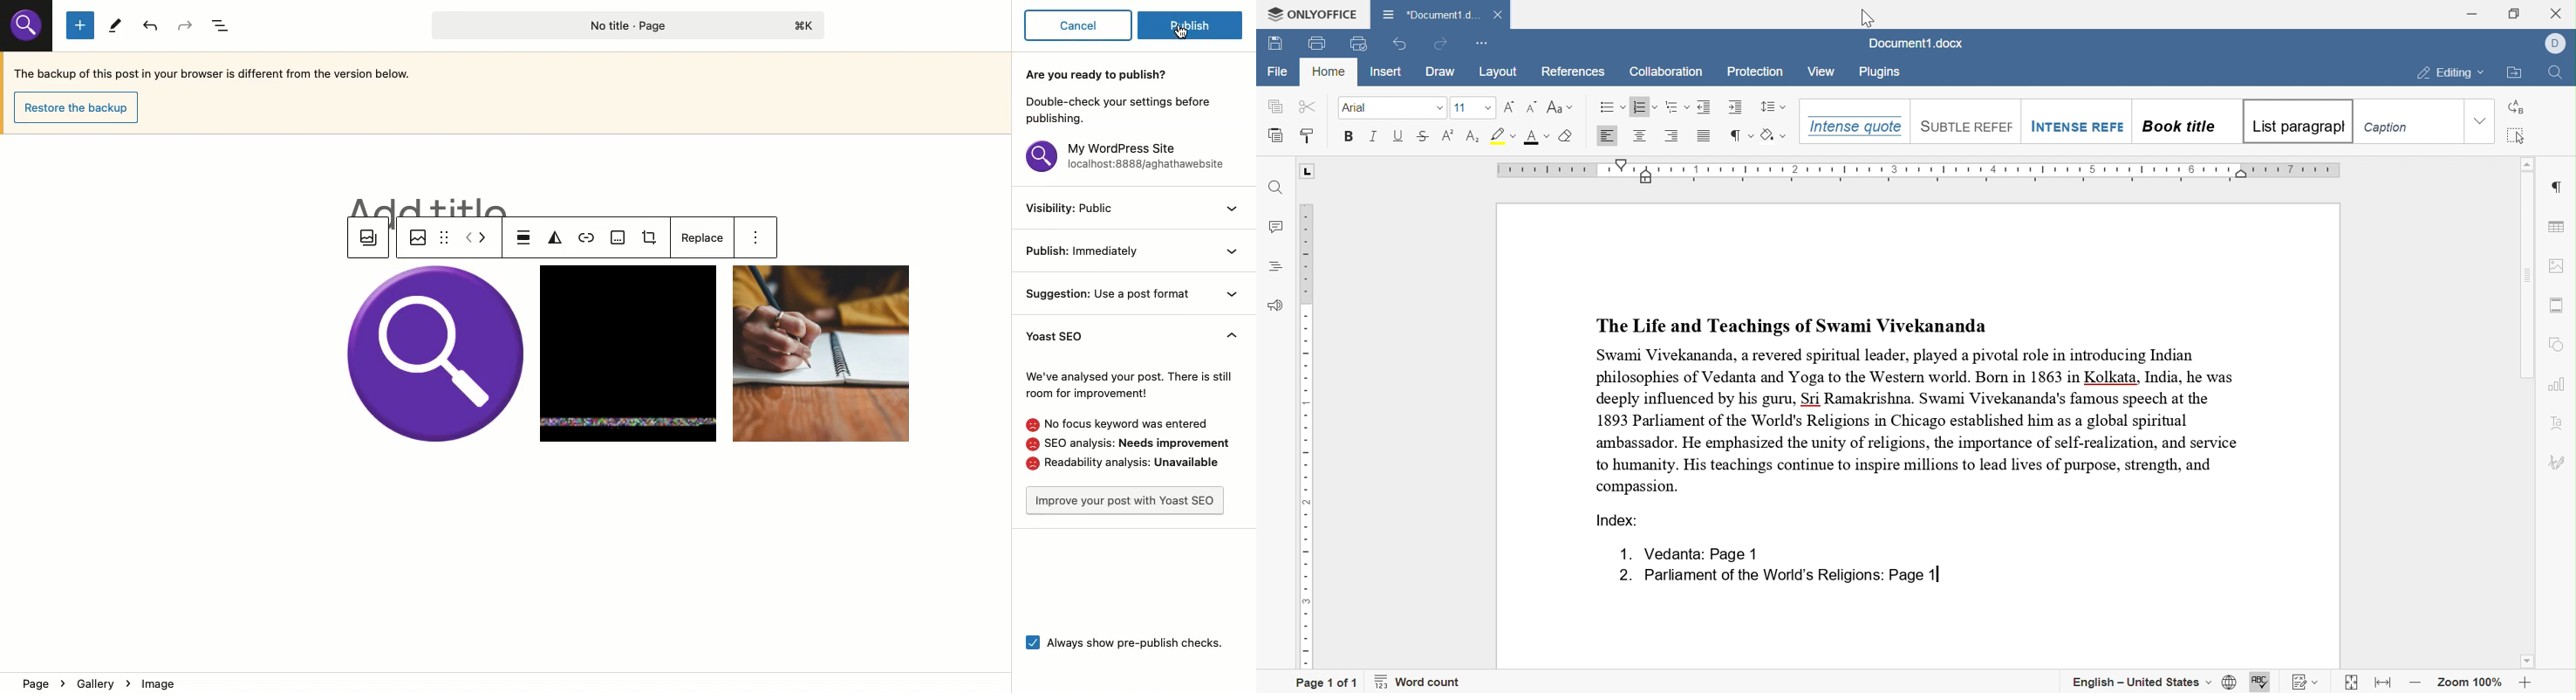 This screenshot has width=2576, height=700. I want to click on Undo, so click(152, 27).